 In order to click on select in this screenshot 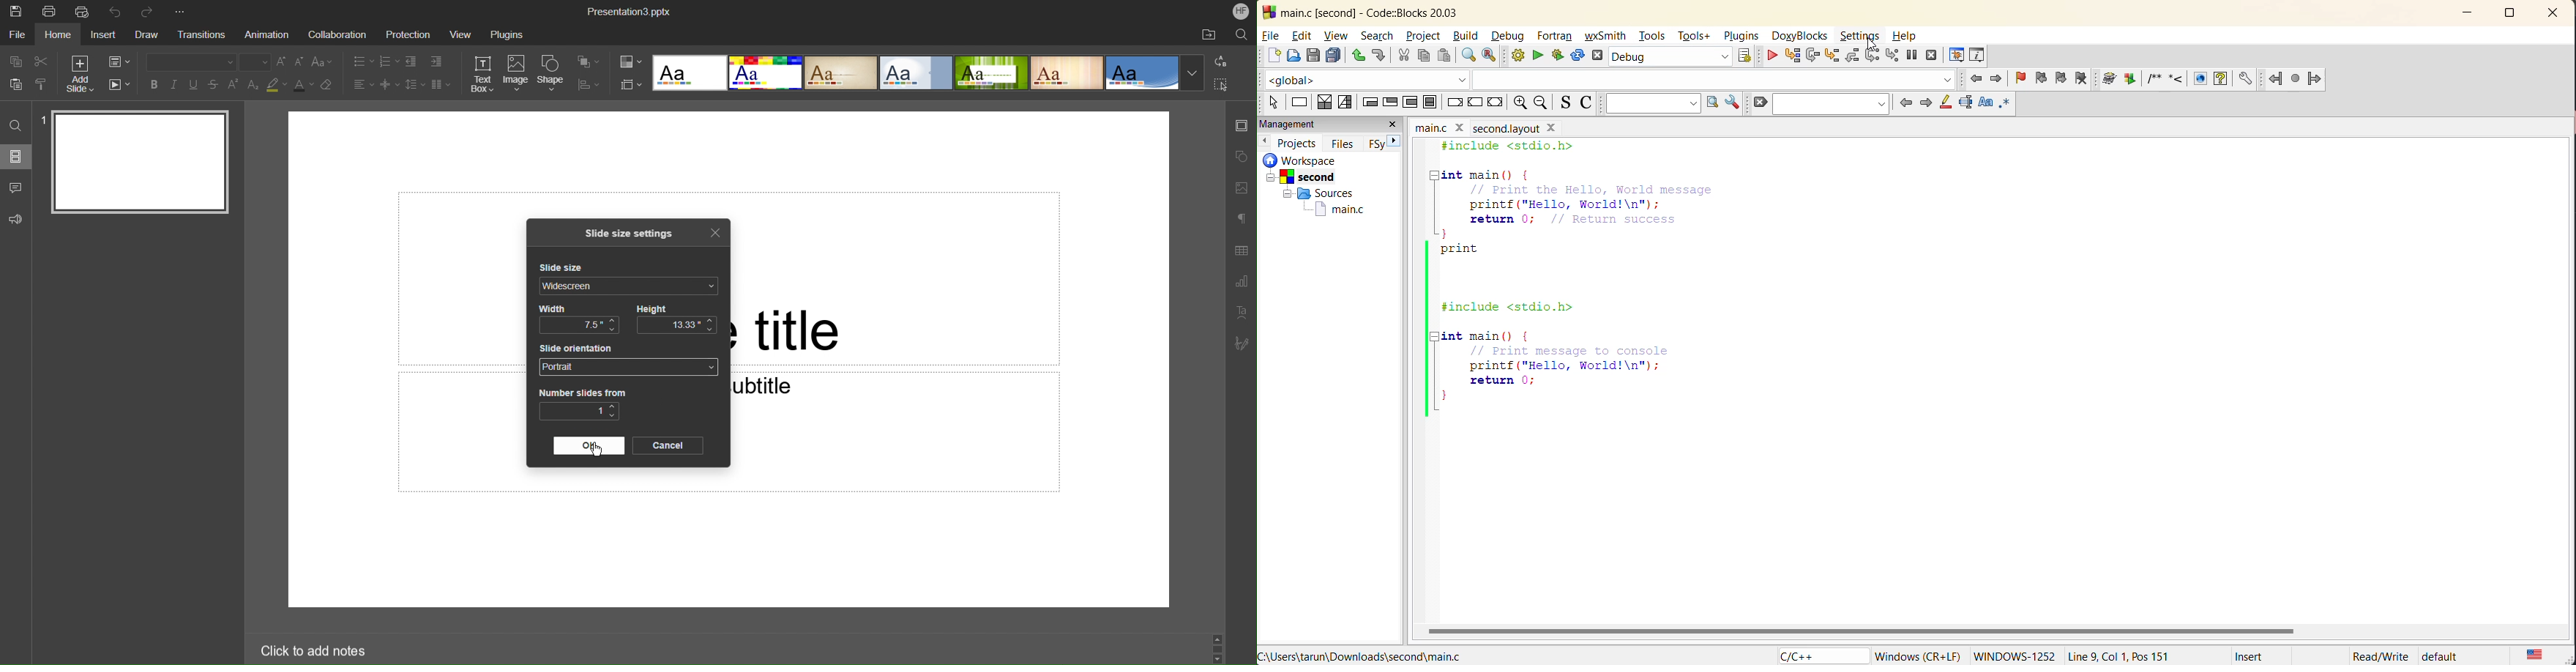, I will do `click(1270, 103)`.